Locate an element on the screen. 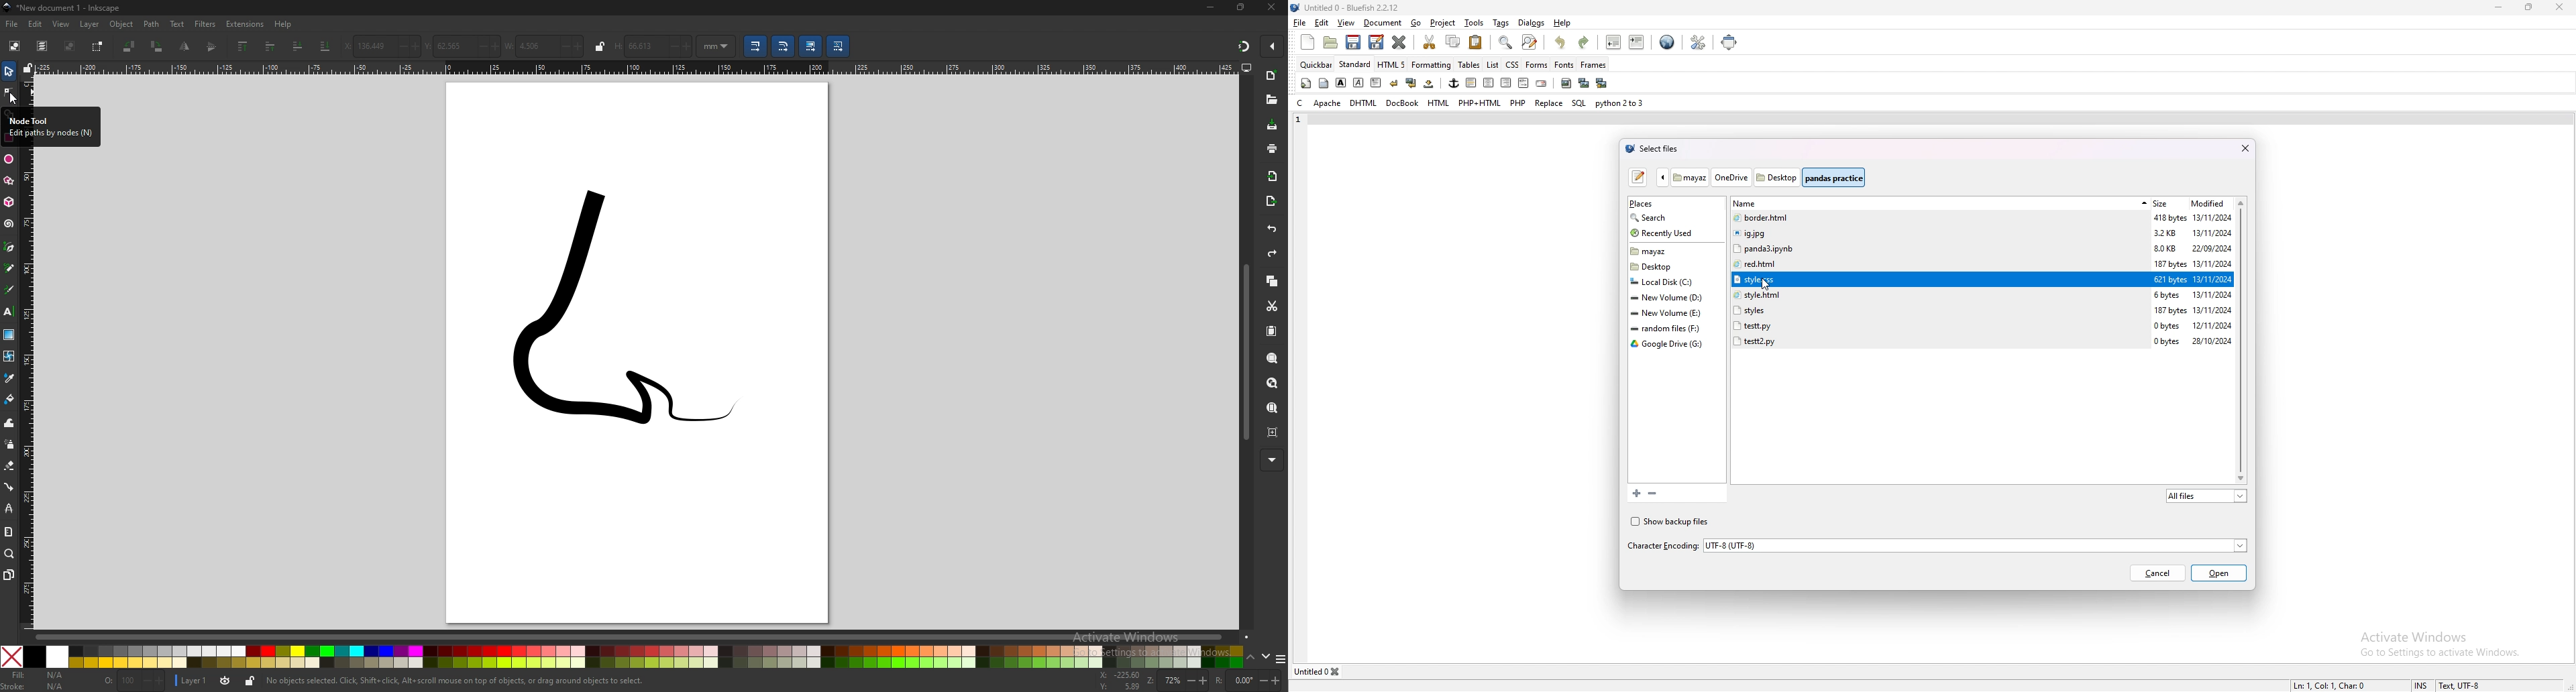 The width and height of the screenshot is (2576, 700). layer is located at coordinates (192, 679).